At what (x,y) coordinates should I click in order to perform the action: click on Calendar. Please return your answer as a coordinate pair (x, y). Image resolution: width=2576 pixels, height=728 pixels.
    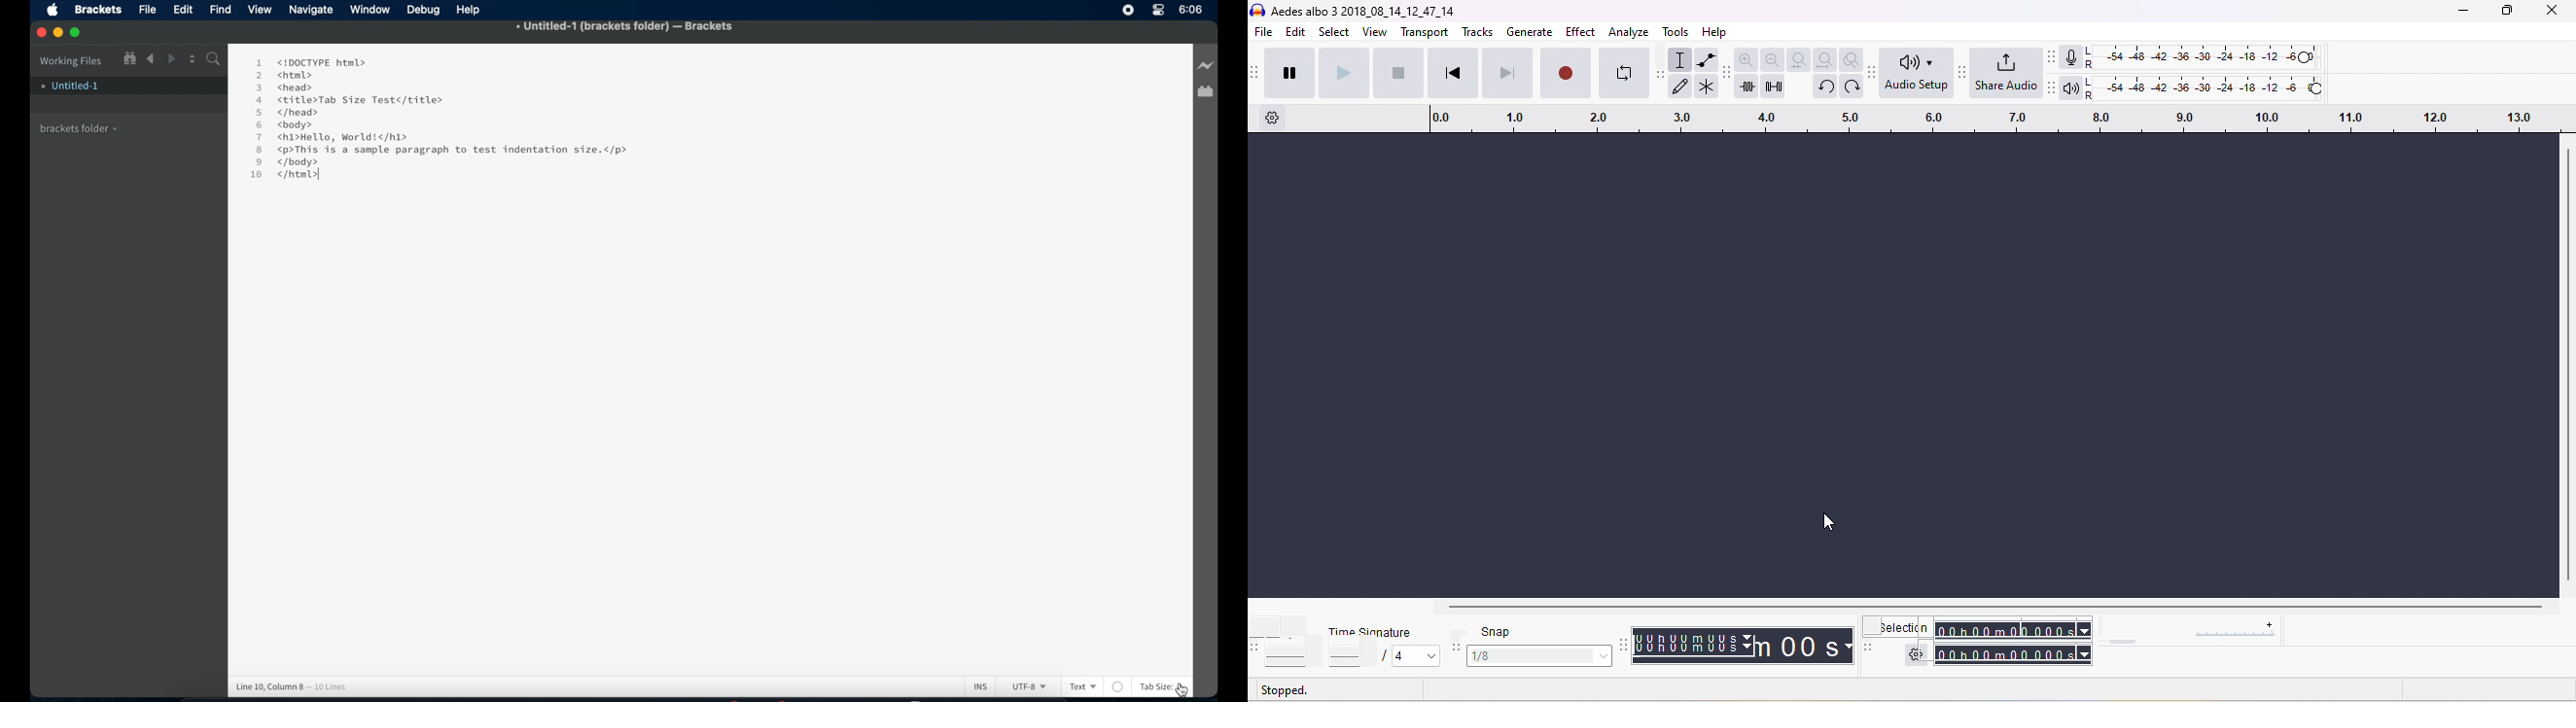
    Looking at the image, I should click on (1205, 93).